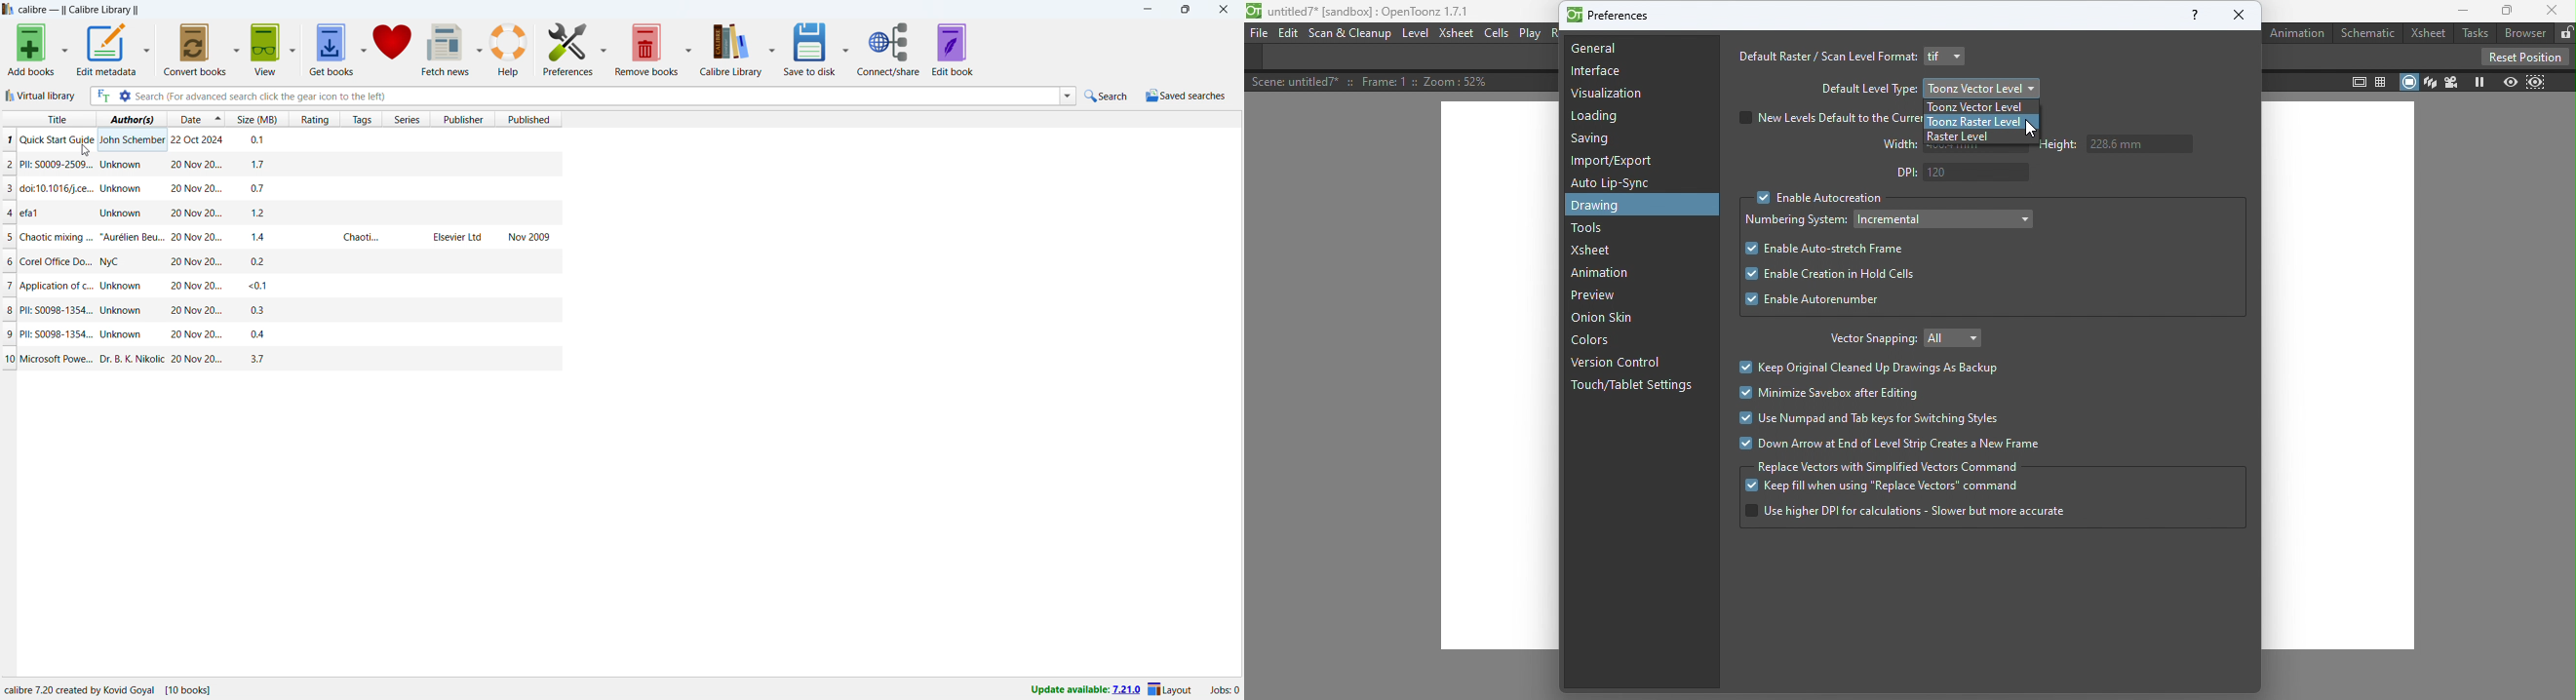  What do you see at coordinates (2474, 33) in the screenshot?
I see `Tasks` at bounding box center [2474, 33].